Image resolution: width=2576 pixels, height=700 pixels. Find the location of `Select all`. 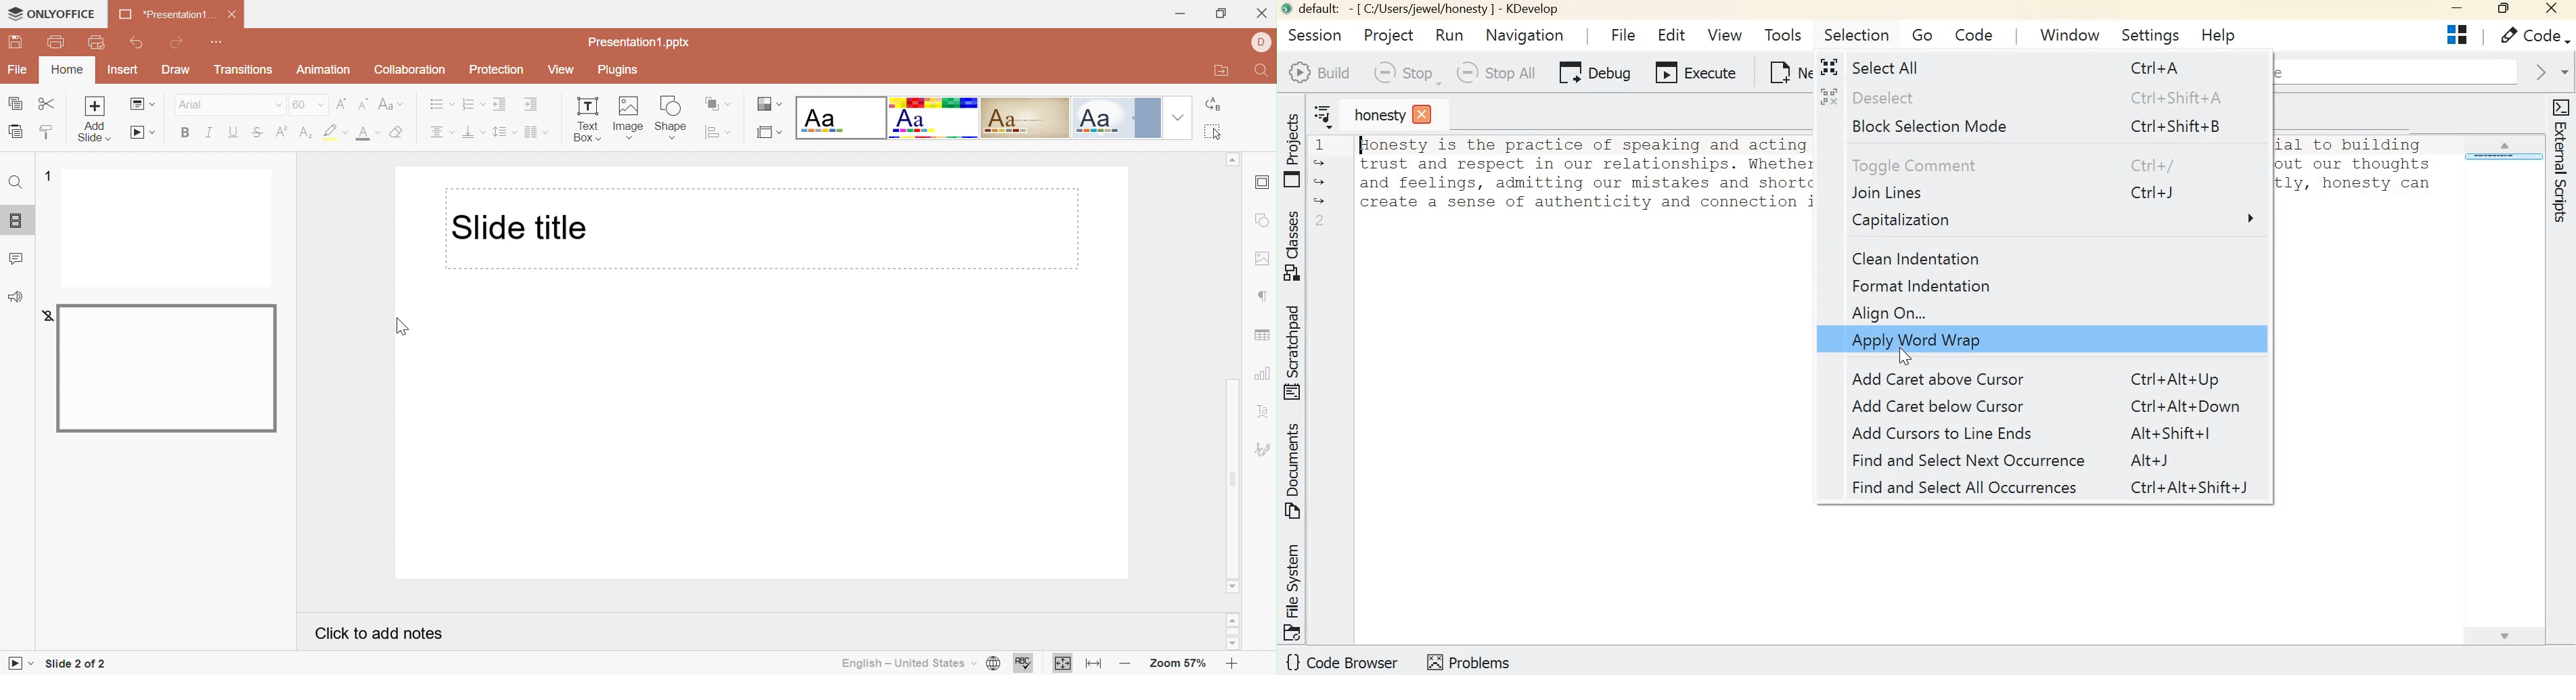

Select all is located at coordinates (1215, 135).